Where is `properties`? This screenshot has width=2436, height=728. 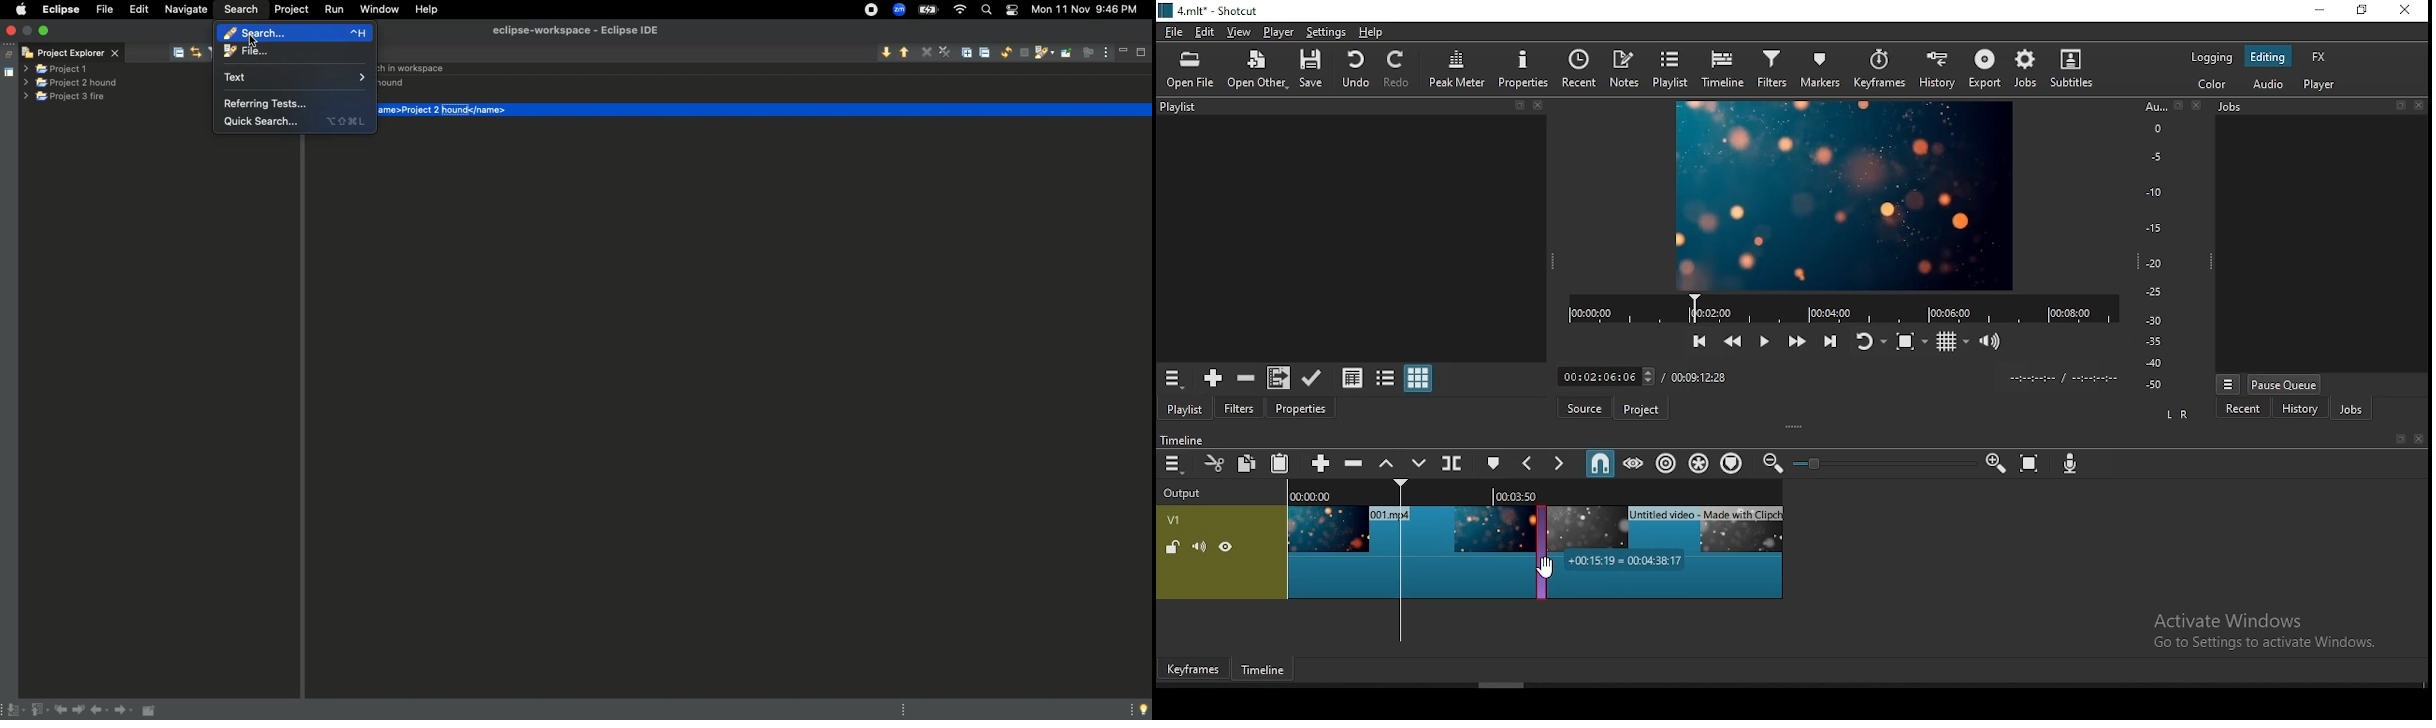
properties is located at coordinates (1301, 407).